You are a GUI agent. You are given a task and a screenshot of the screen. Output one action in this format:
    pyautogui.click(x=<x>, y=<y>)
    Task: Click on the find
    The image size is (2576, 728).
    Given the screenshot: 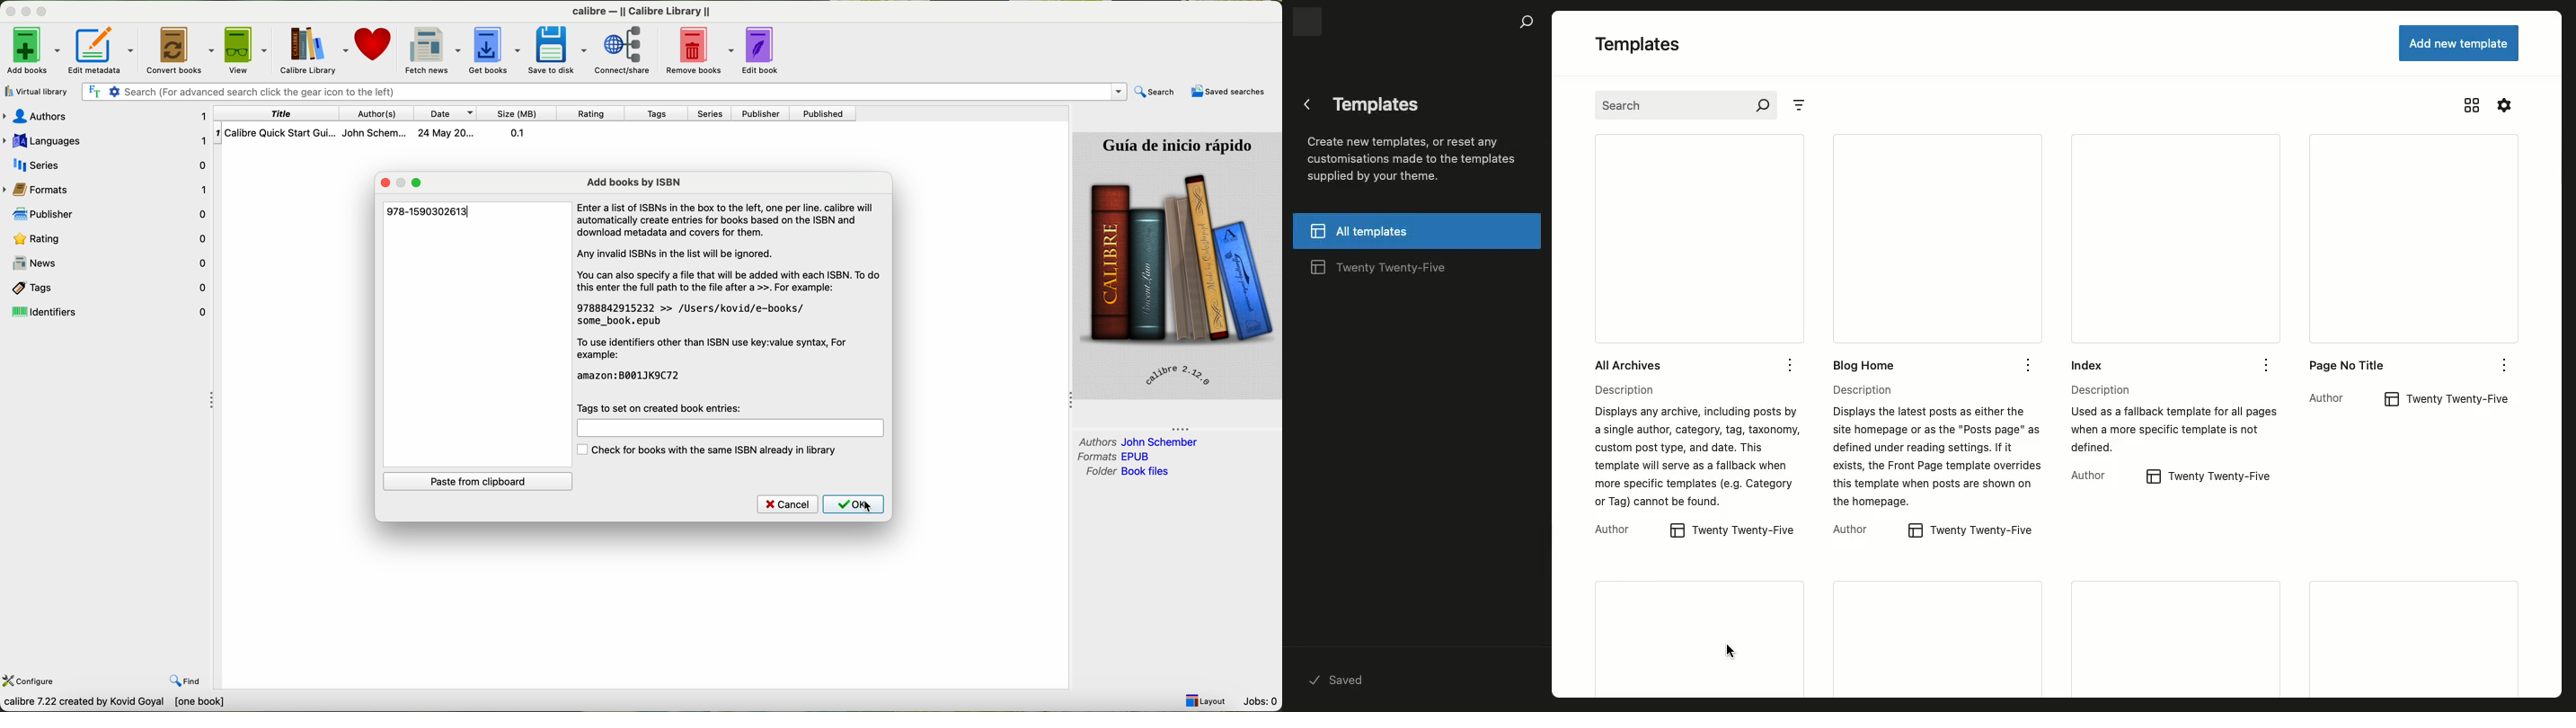 What is the action you would take?
    pyautogui.click(x=186, y=680)
    